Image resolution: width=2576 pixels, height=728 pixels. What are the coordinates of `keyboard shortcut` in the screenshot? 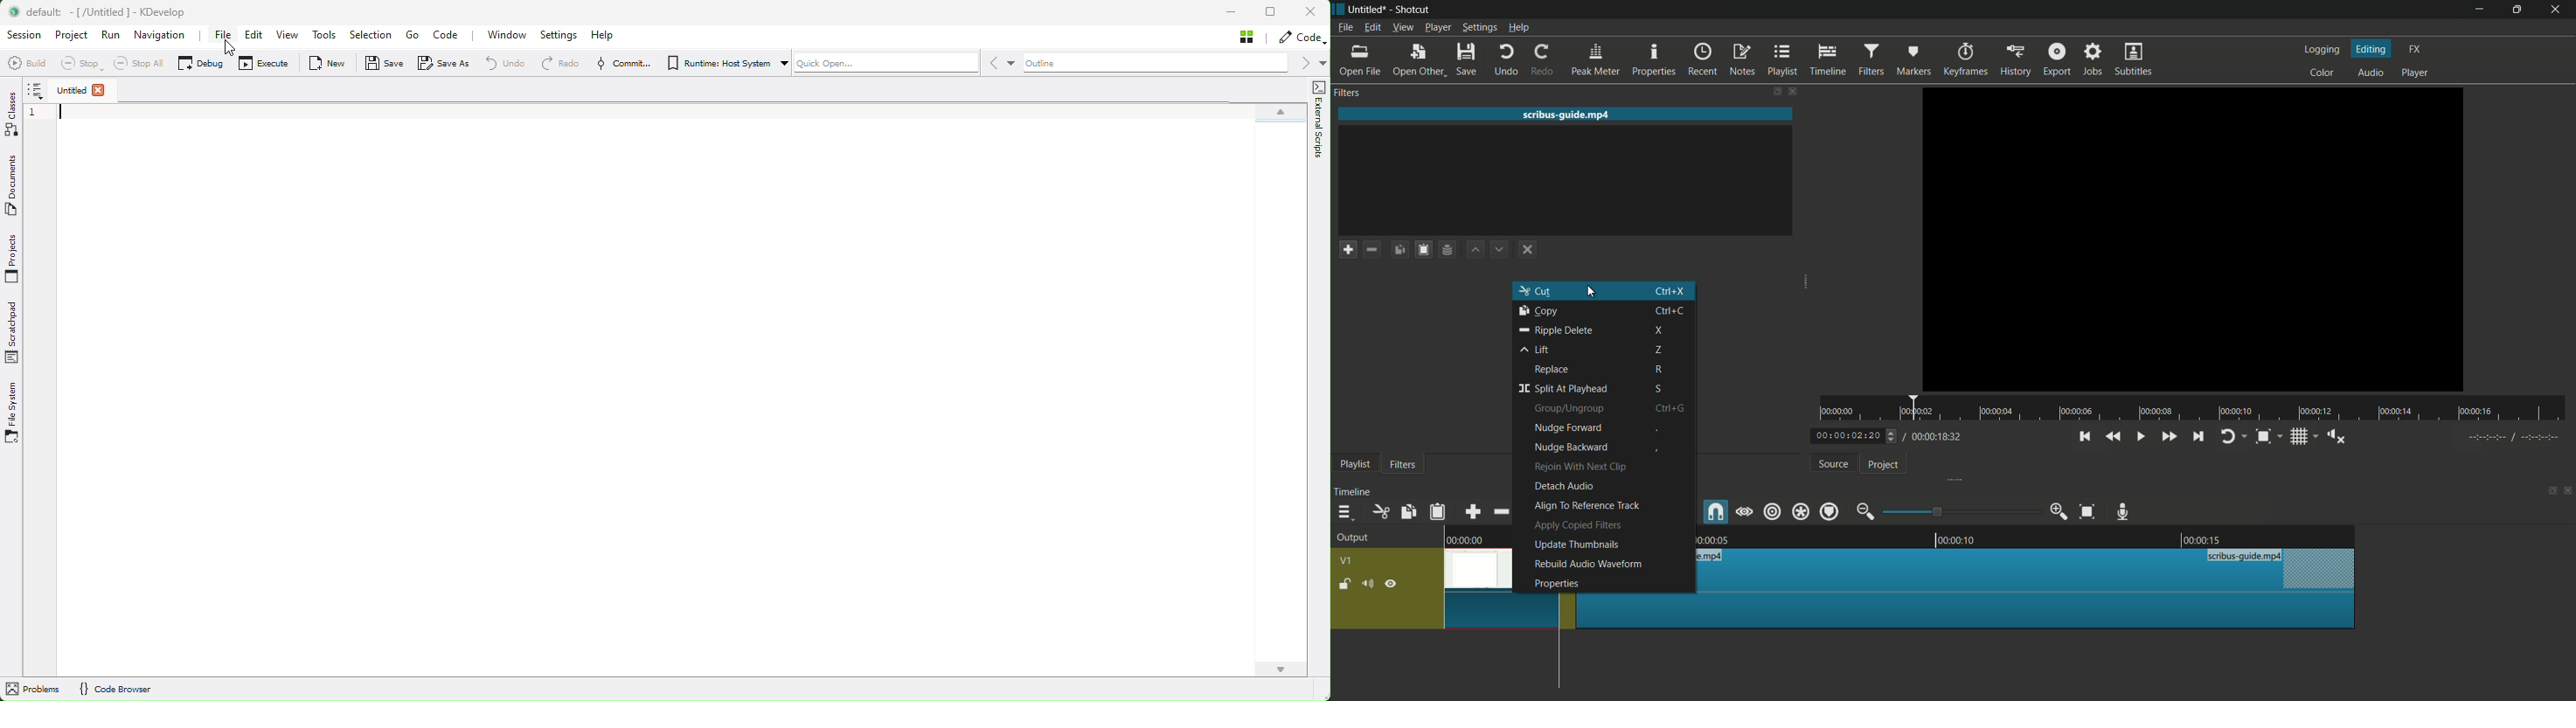 It's located at (1660, 330).